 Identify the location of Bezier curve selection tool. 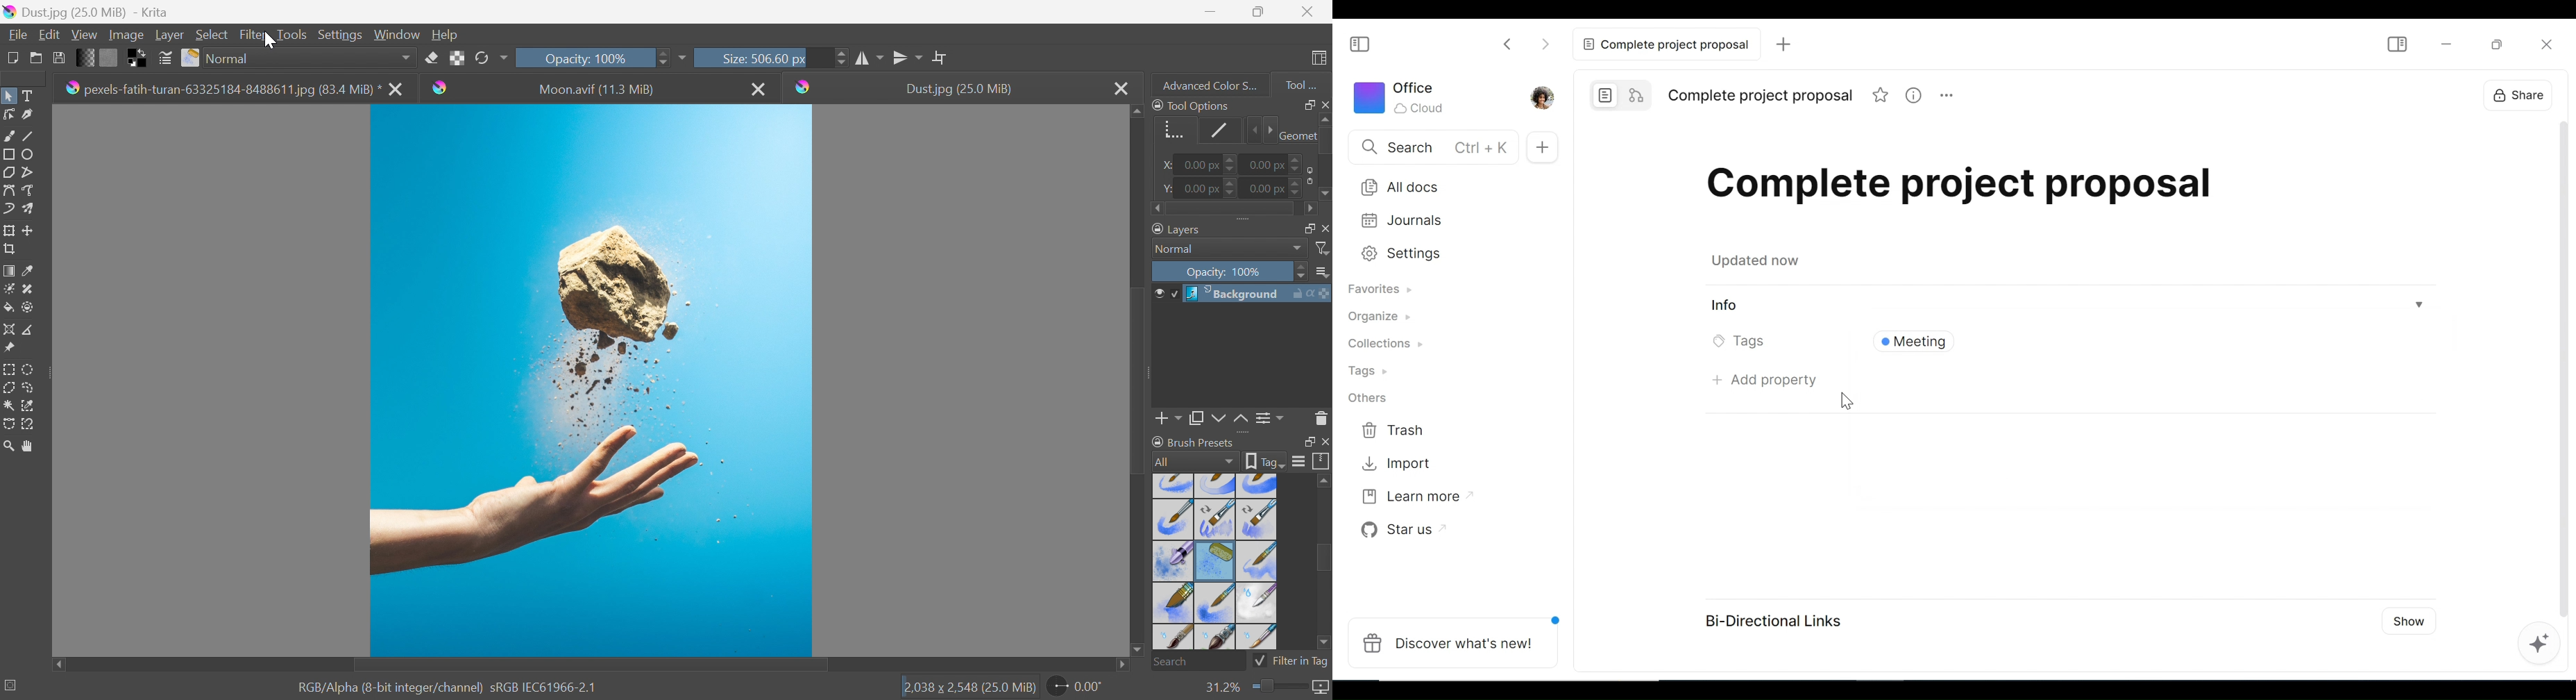
(10, 406).